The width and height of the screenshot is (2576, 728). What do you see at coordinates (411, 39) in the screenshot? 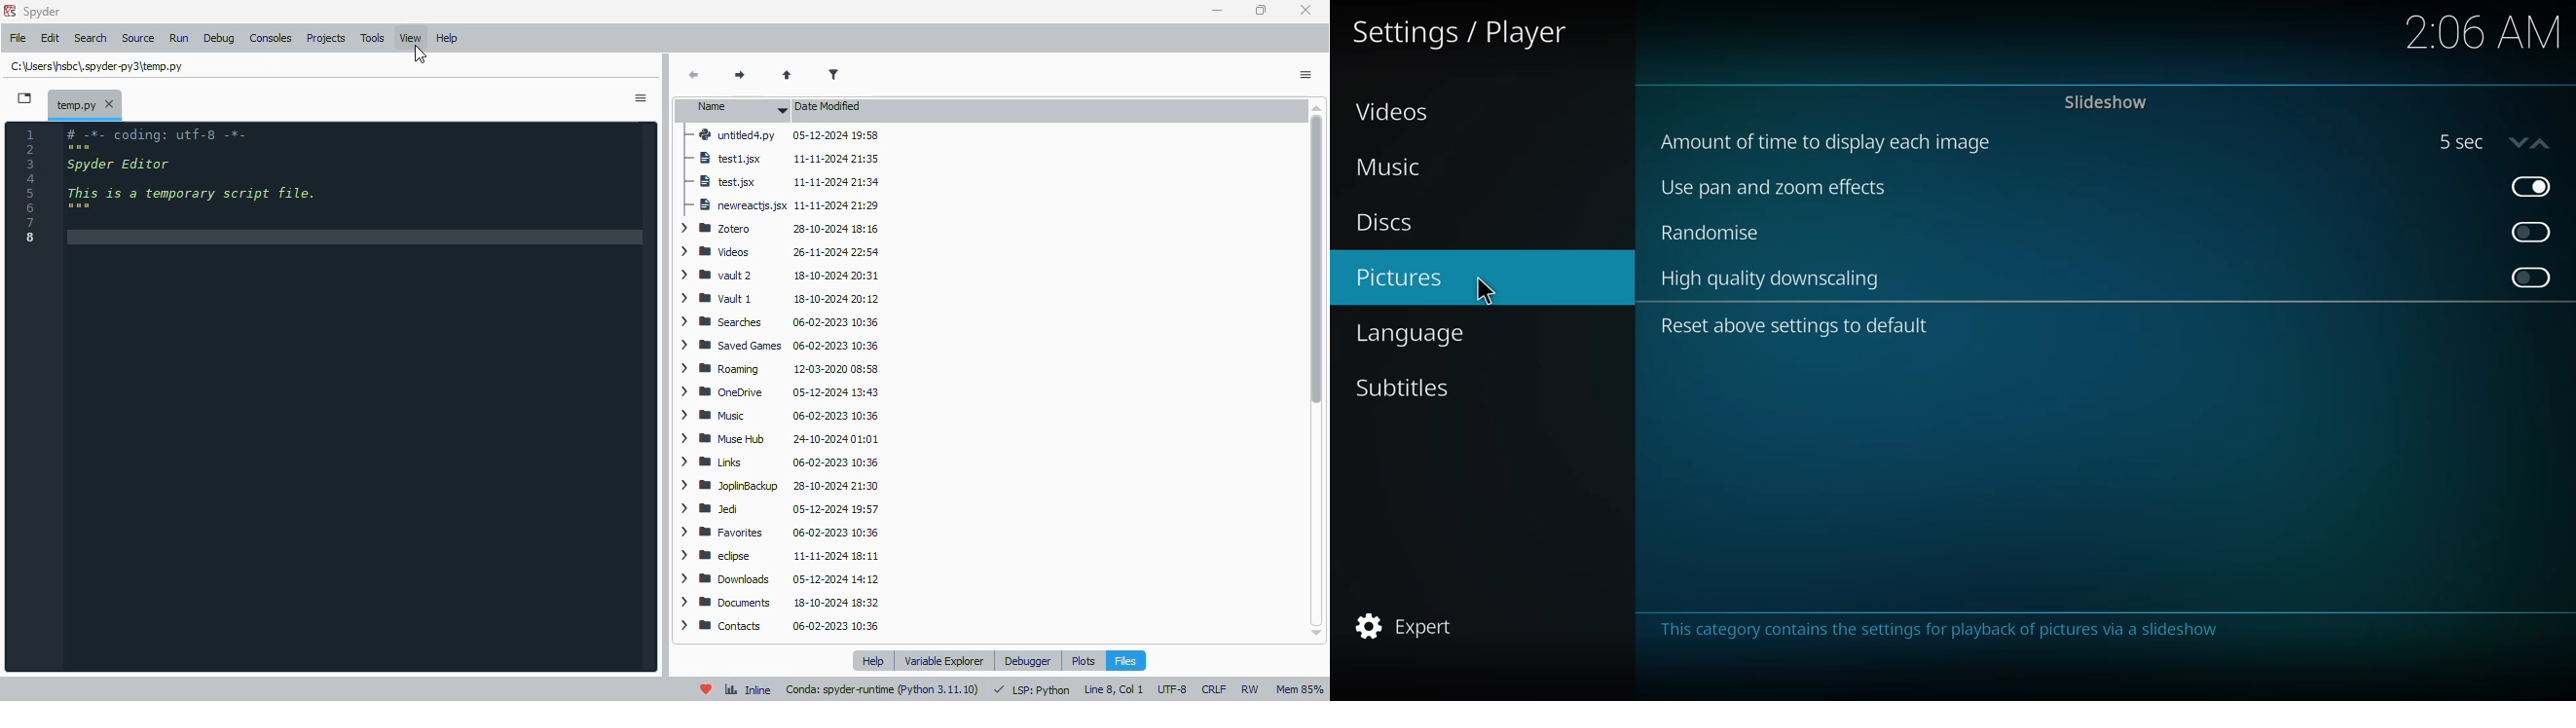
I see `view` at bounding box center [411, 39].